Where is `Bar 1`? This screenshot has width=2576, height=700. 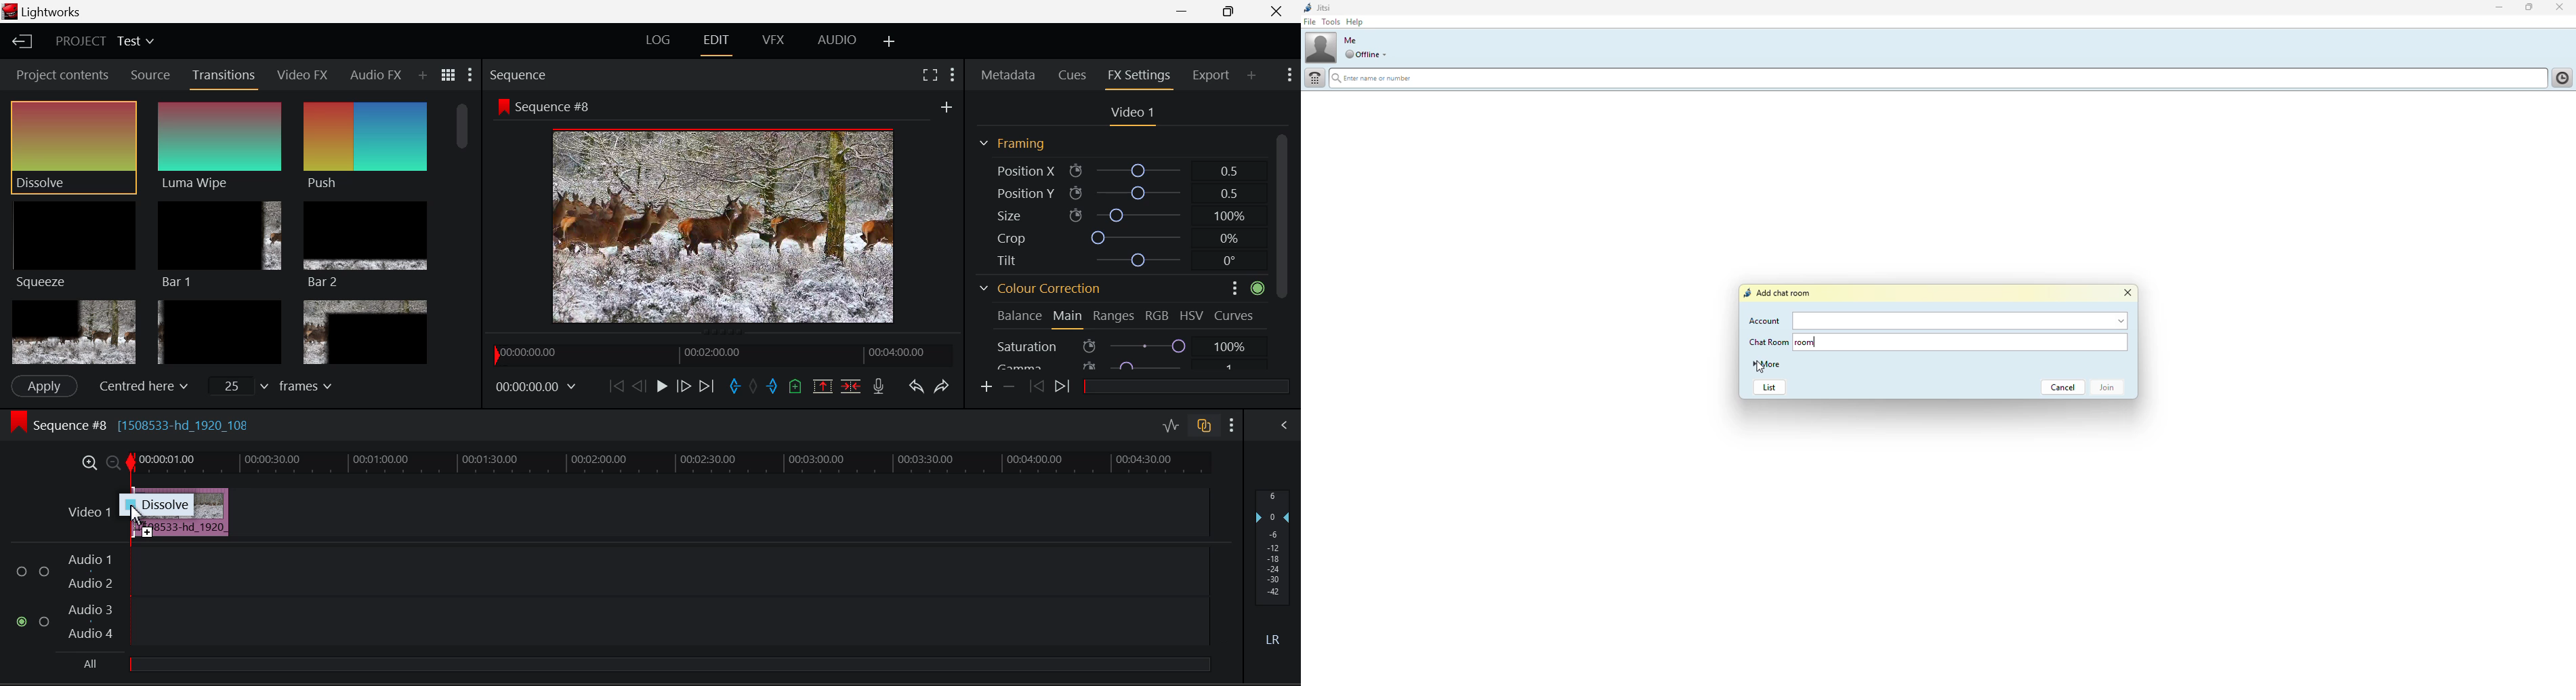 Bar 1 is located at coordinates (219, 245).